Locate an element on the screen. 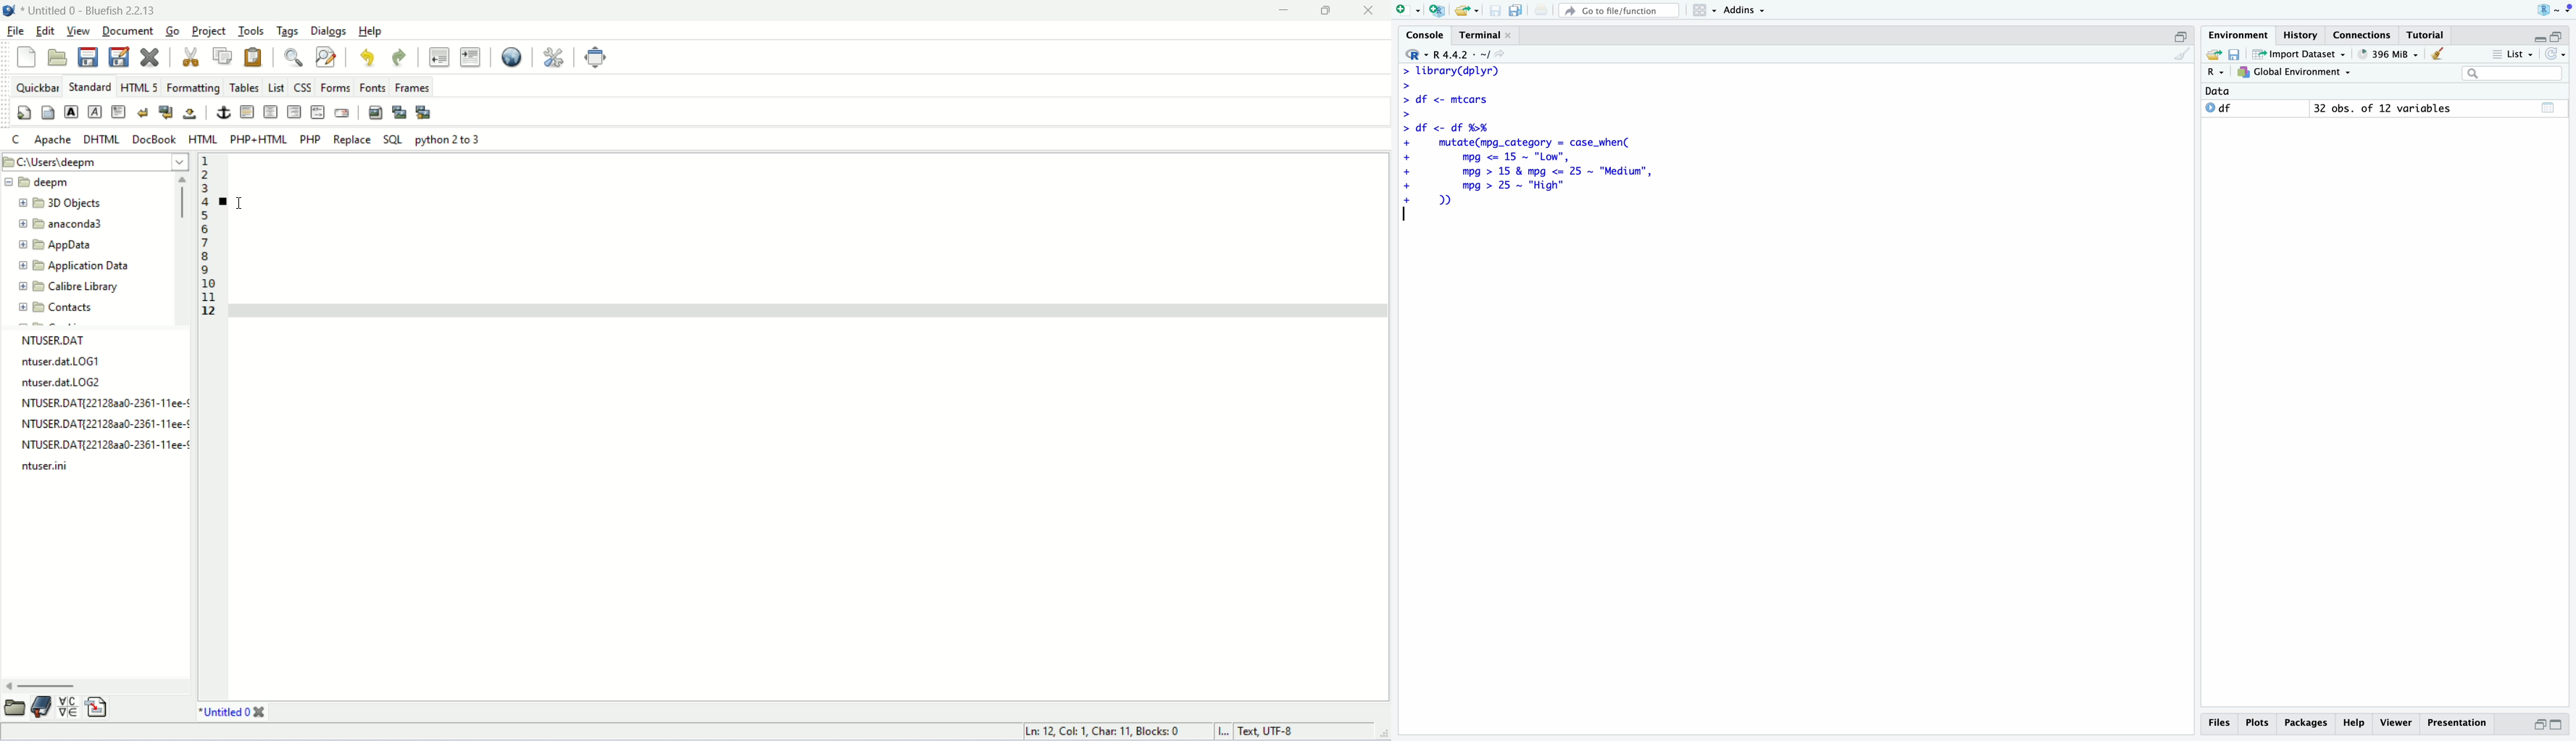 This screenshot has height=756, width=2576. tags is located at coordinates (289, 32).